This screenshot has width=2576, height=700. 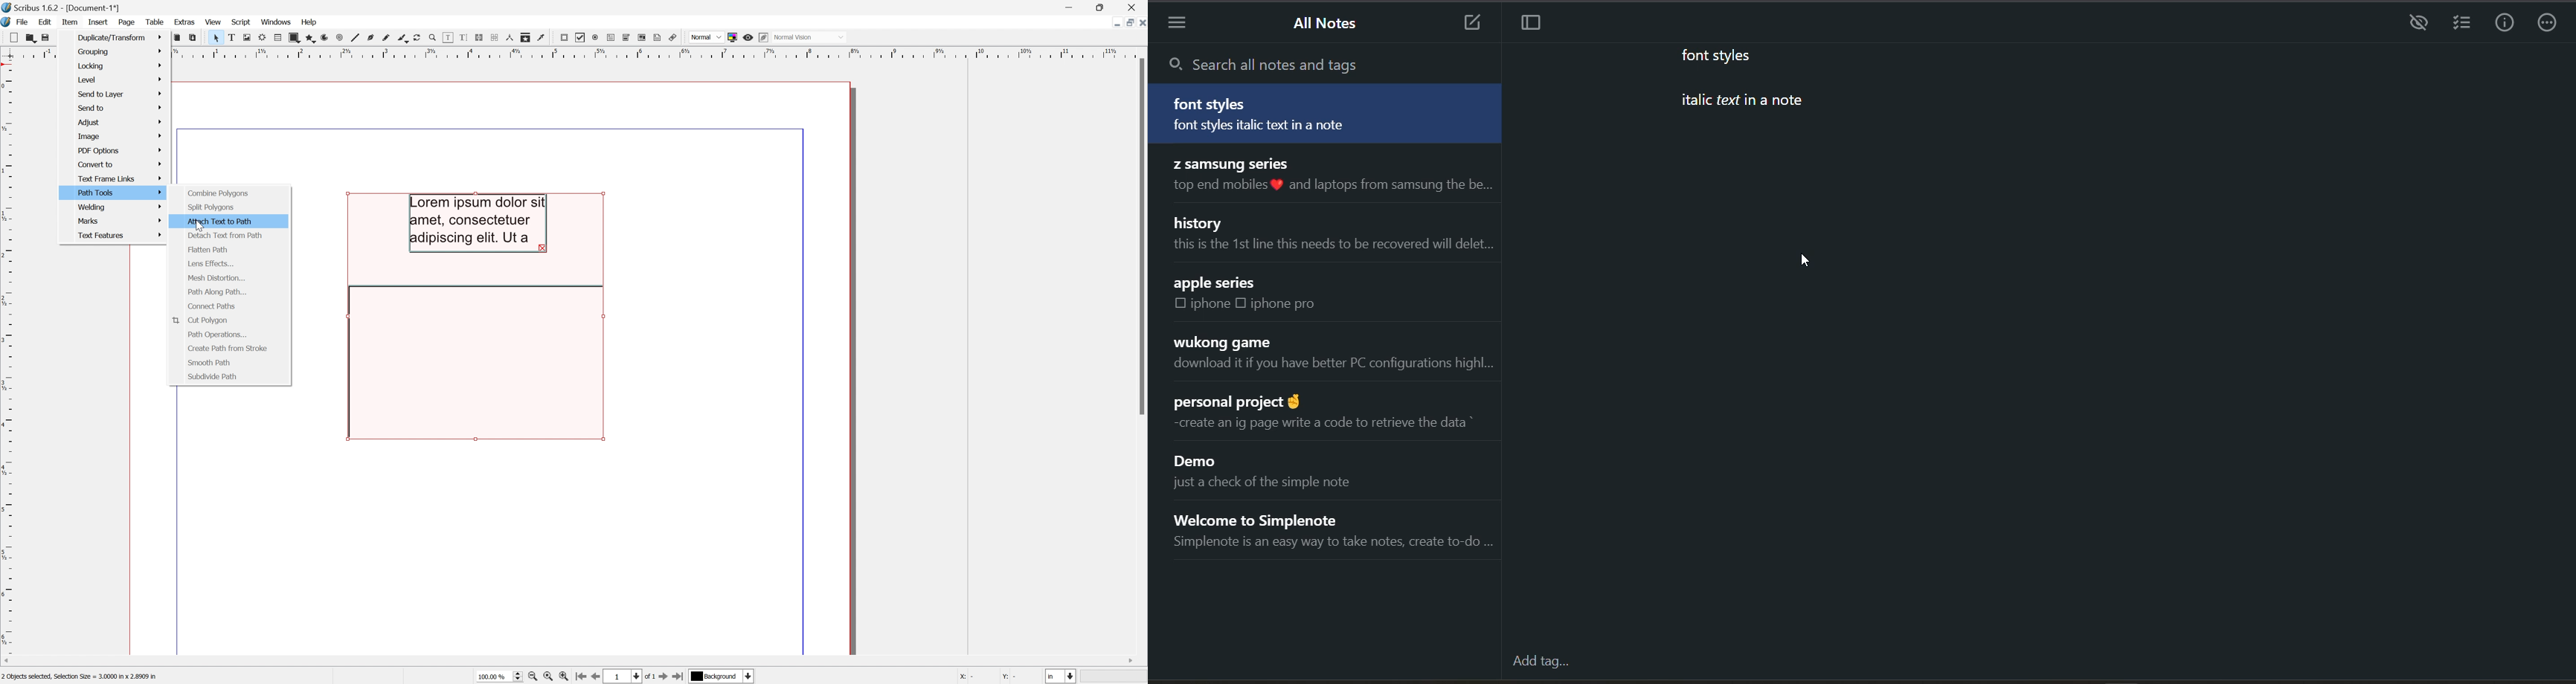 I want to click on Restore Down, so click(x=1100, y=5).